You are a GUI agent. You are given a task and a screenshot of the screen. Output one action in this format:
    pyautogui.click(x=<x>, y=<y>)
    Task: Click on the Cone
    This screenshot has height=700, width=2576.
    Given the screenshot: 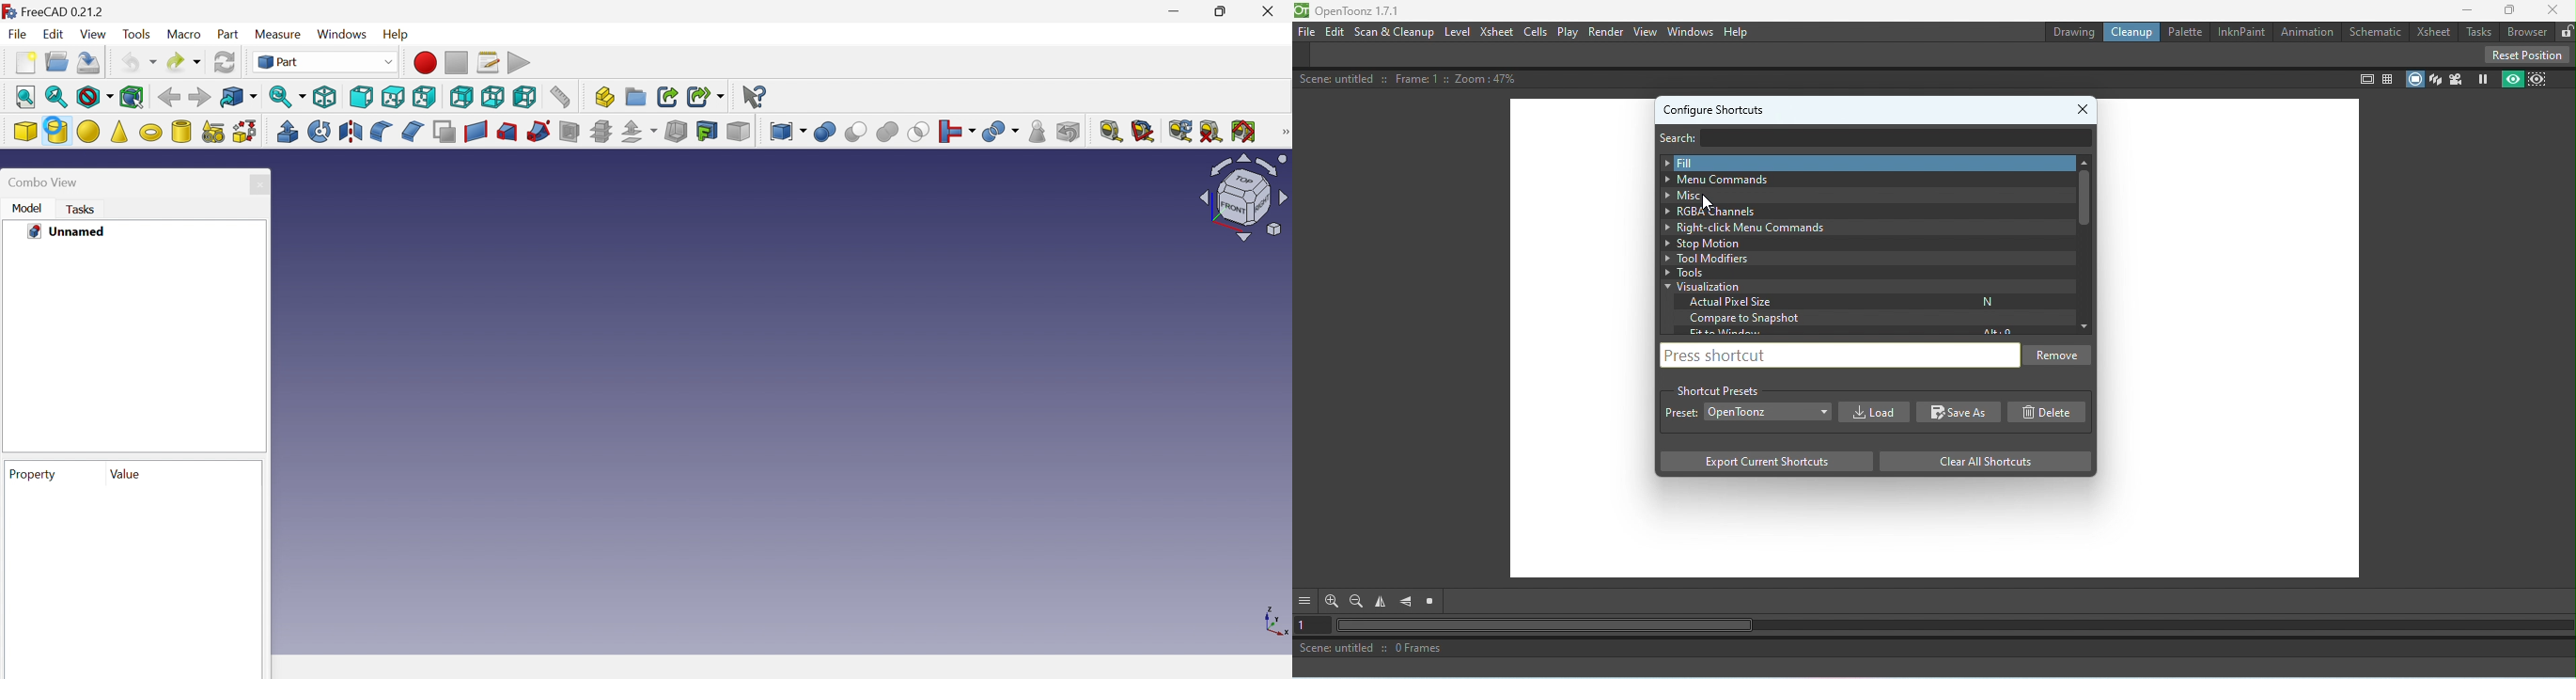 What is the action you would take?
    pyautogui.click(x=118, y=131)
    